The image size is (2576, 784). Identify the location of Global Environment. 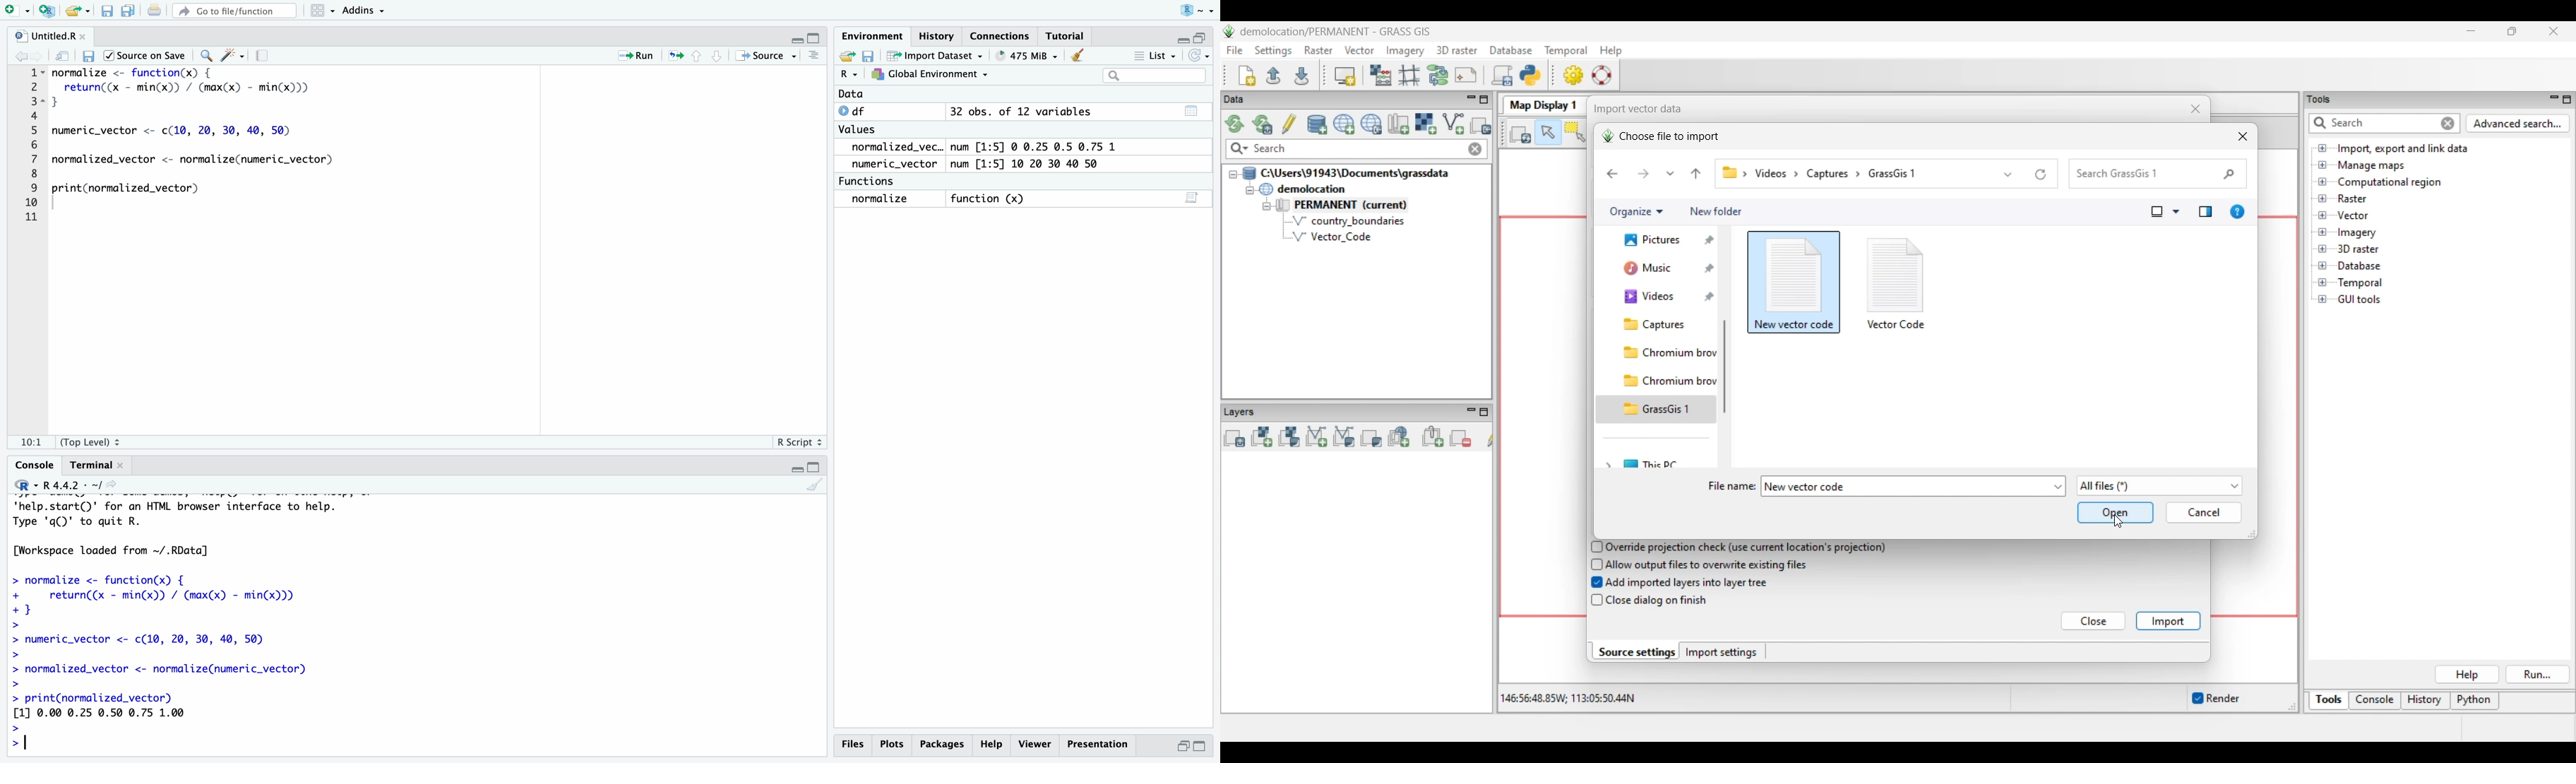
(928, 74).